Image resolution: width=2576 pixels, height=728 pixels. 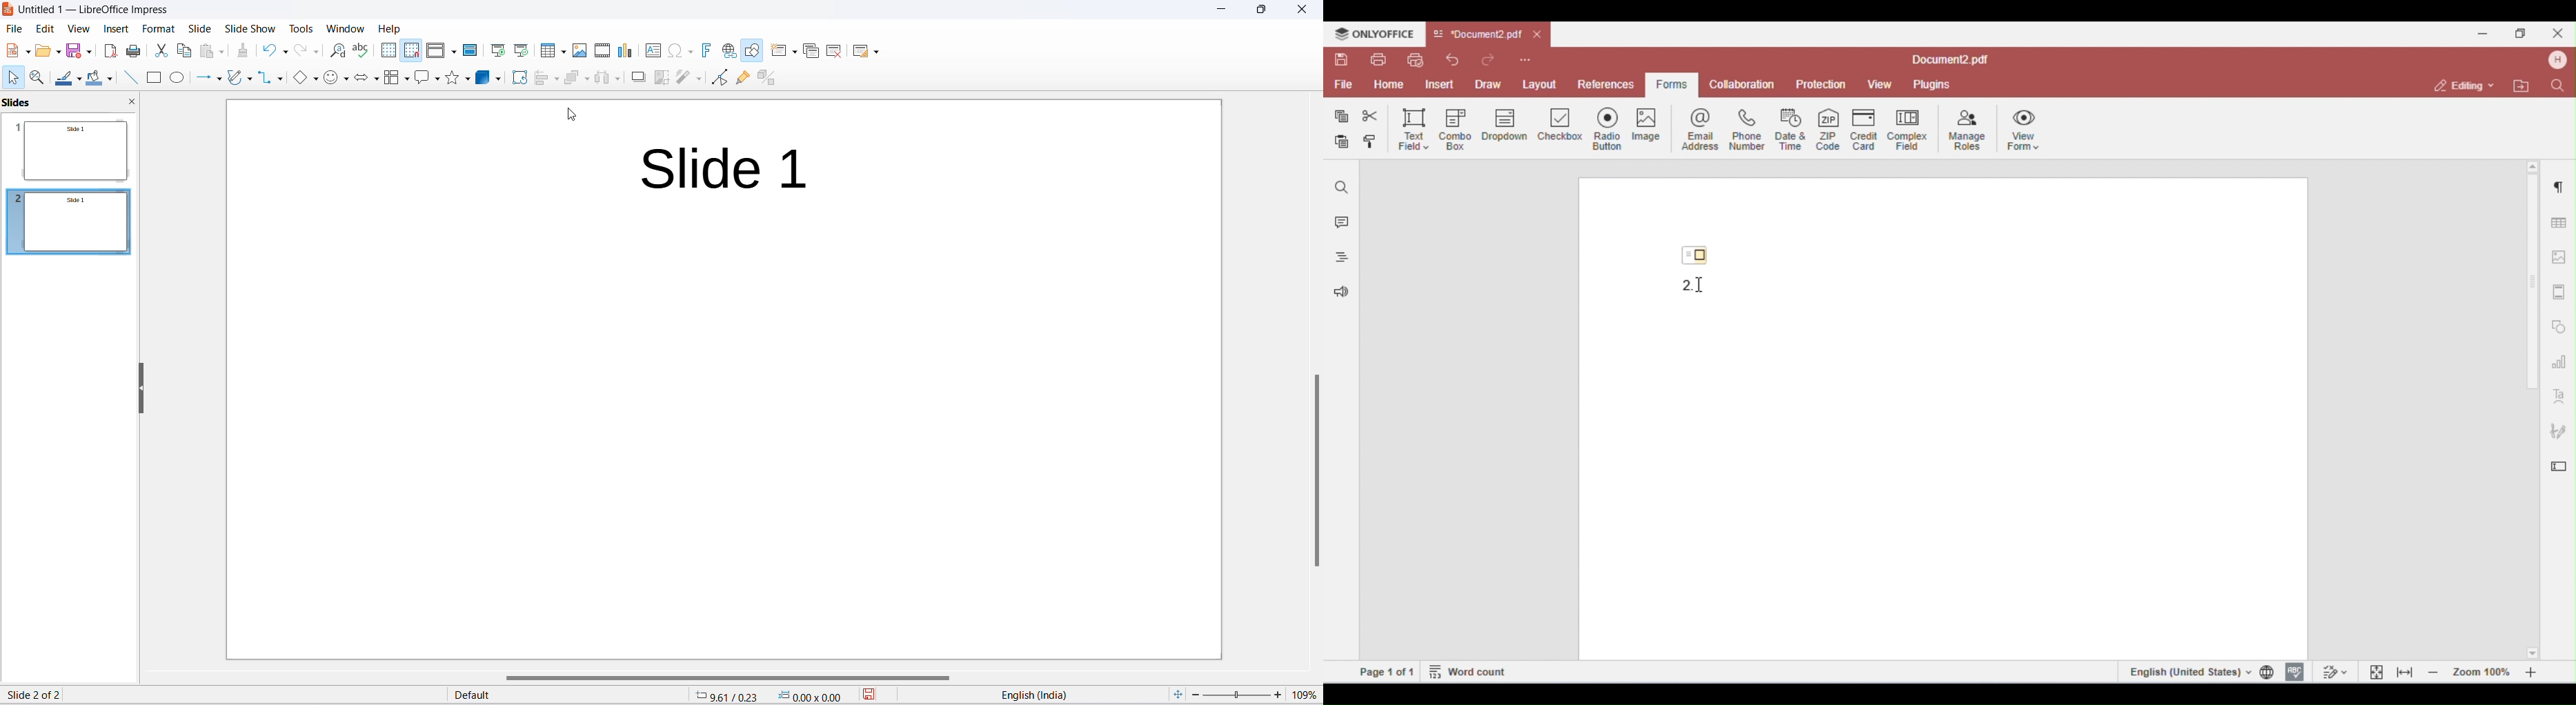 What do you see at coordinates (68, 222) in the screenshot?
I see `slide 2` at bounding box center [68, 222].